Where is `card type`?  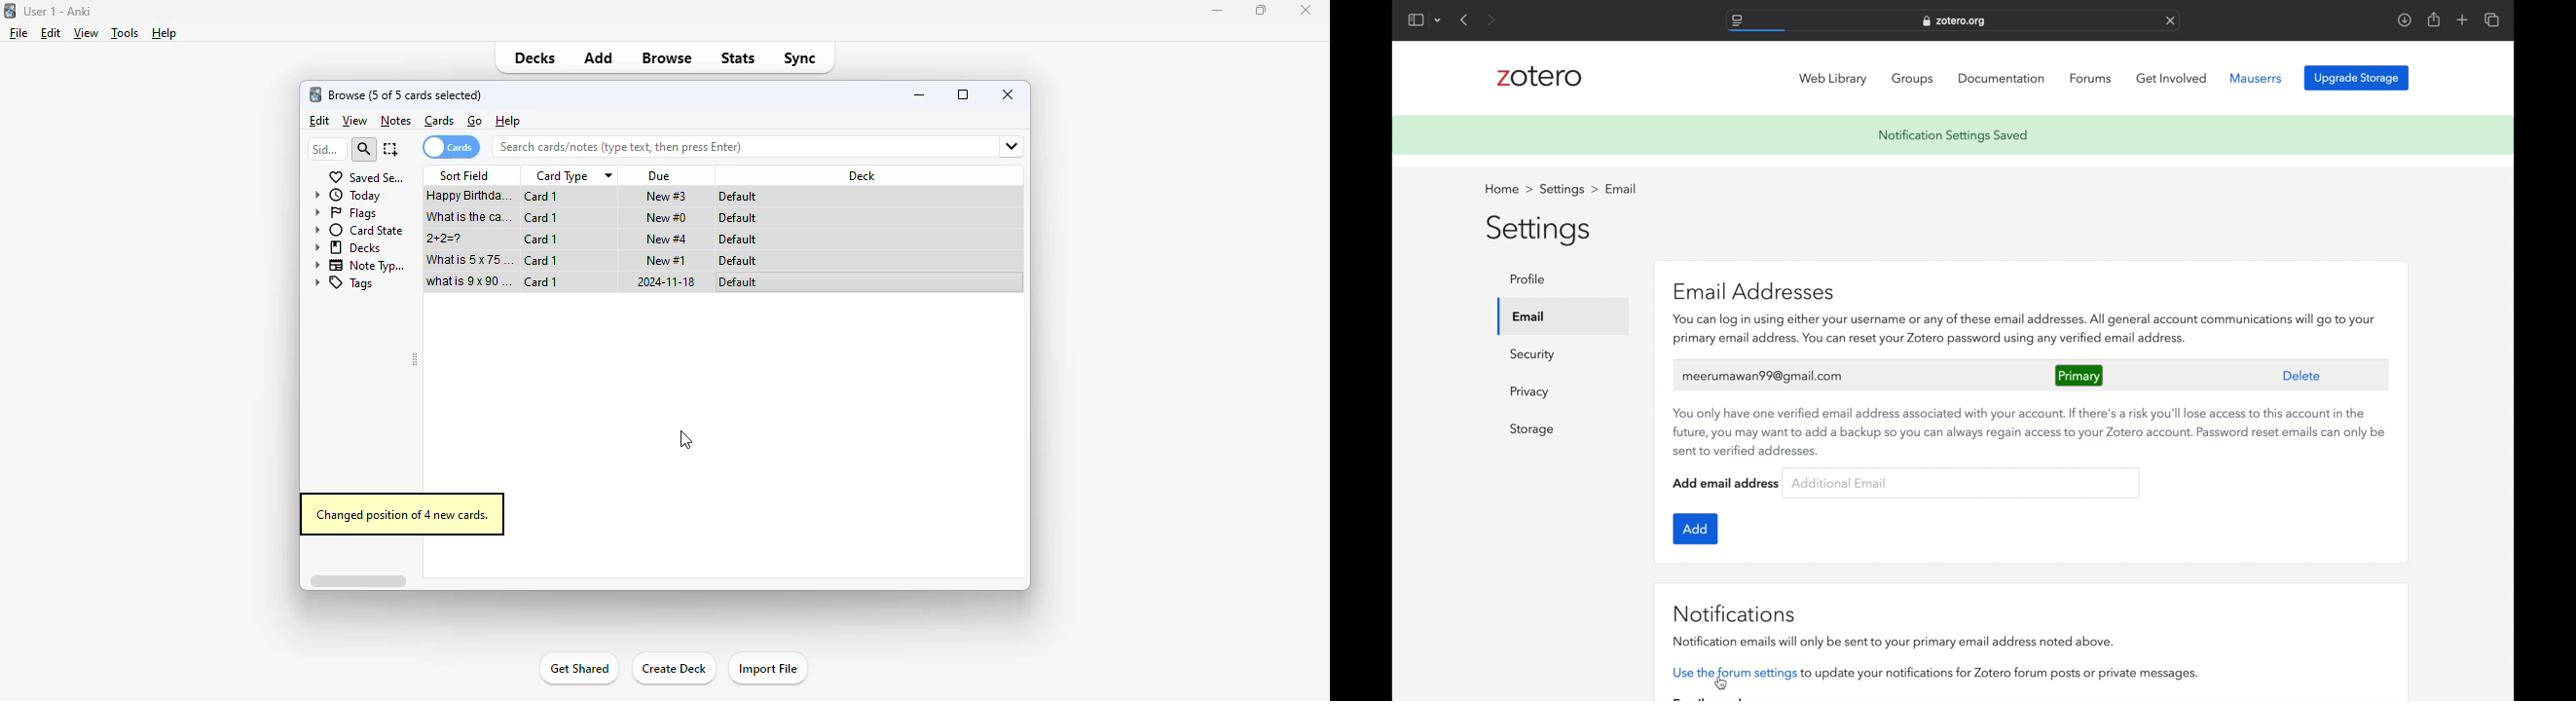
card type is located at coordinates (572, 176).